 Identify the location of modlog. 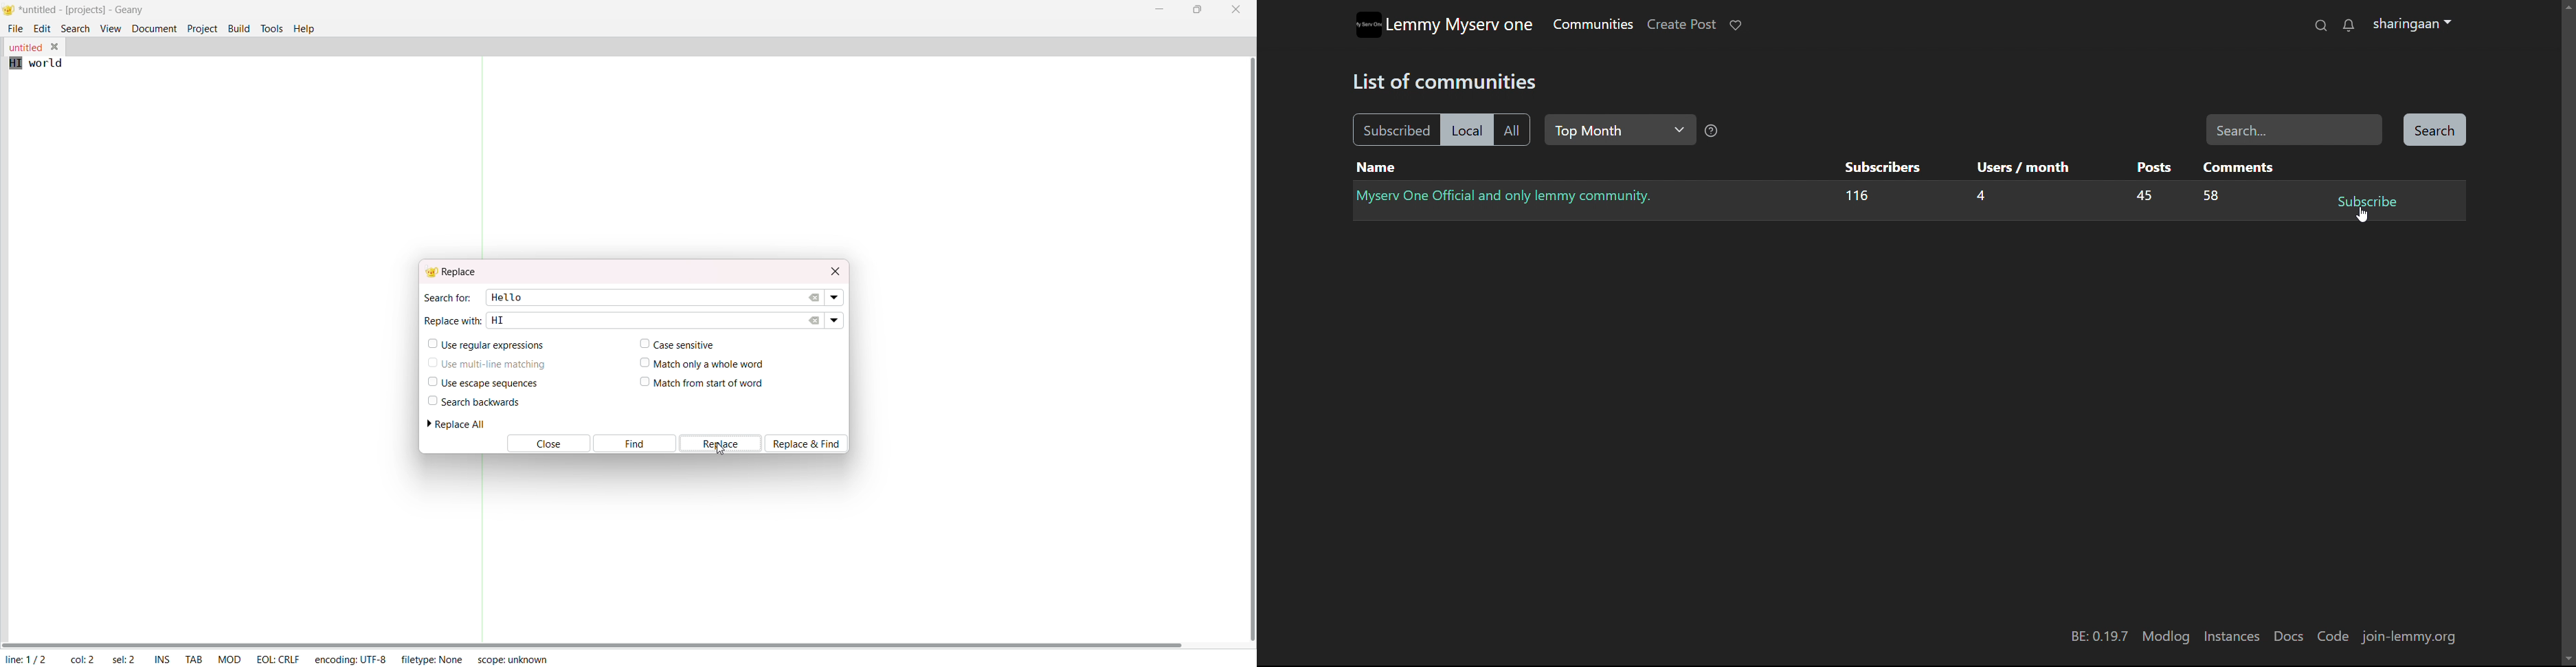
(2166, 637).